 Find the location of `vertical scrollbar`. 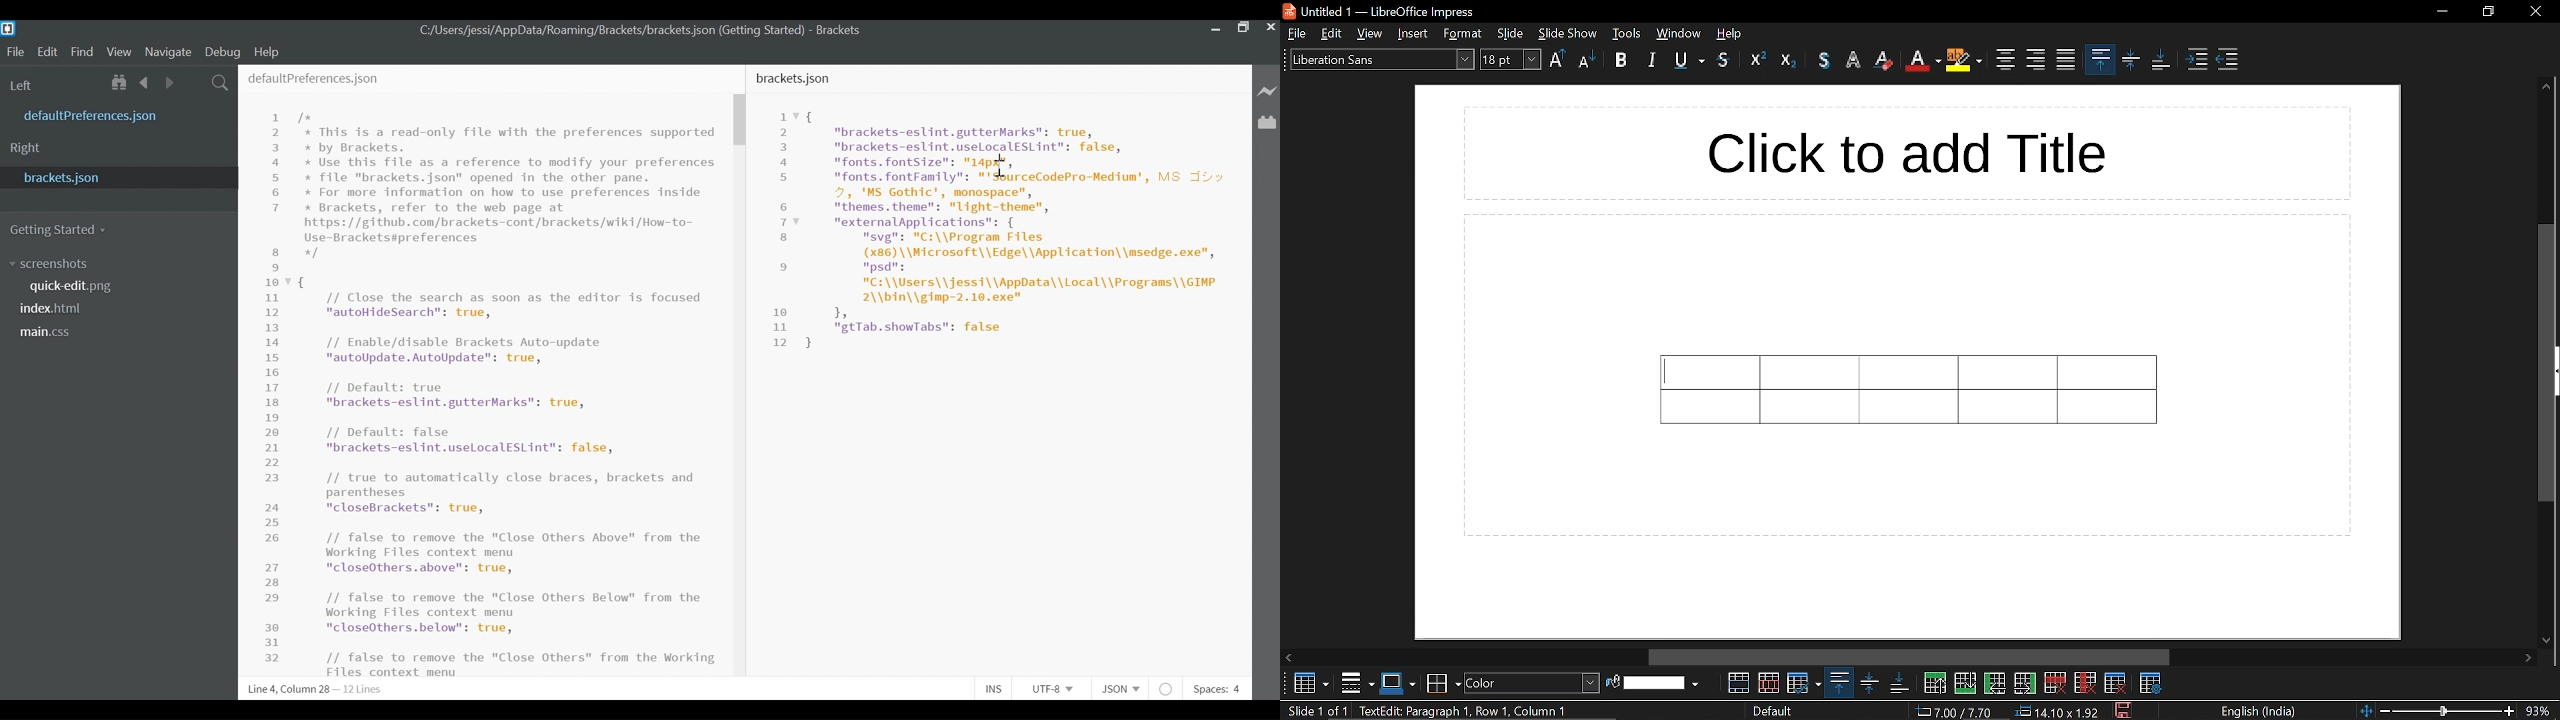

vertical scrollbar is located at coordinates (2543, 364).